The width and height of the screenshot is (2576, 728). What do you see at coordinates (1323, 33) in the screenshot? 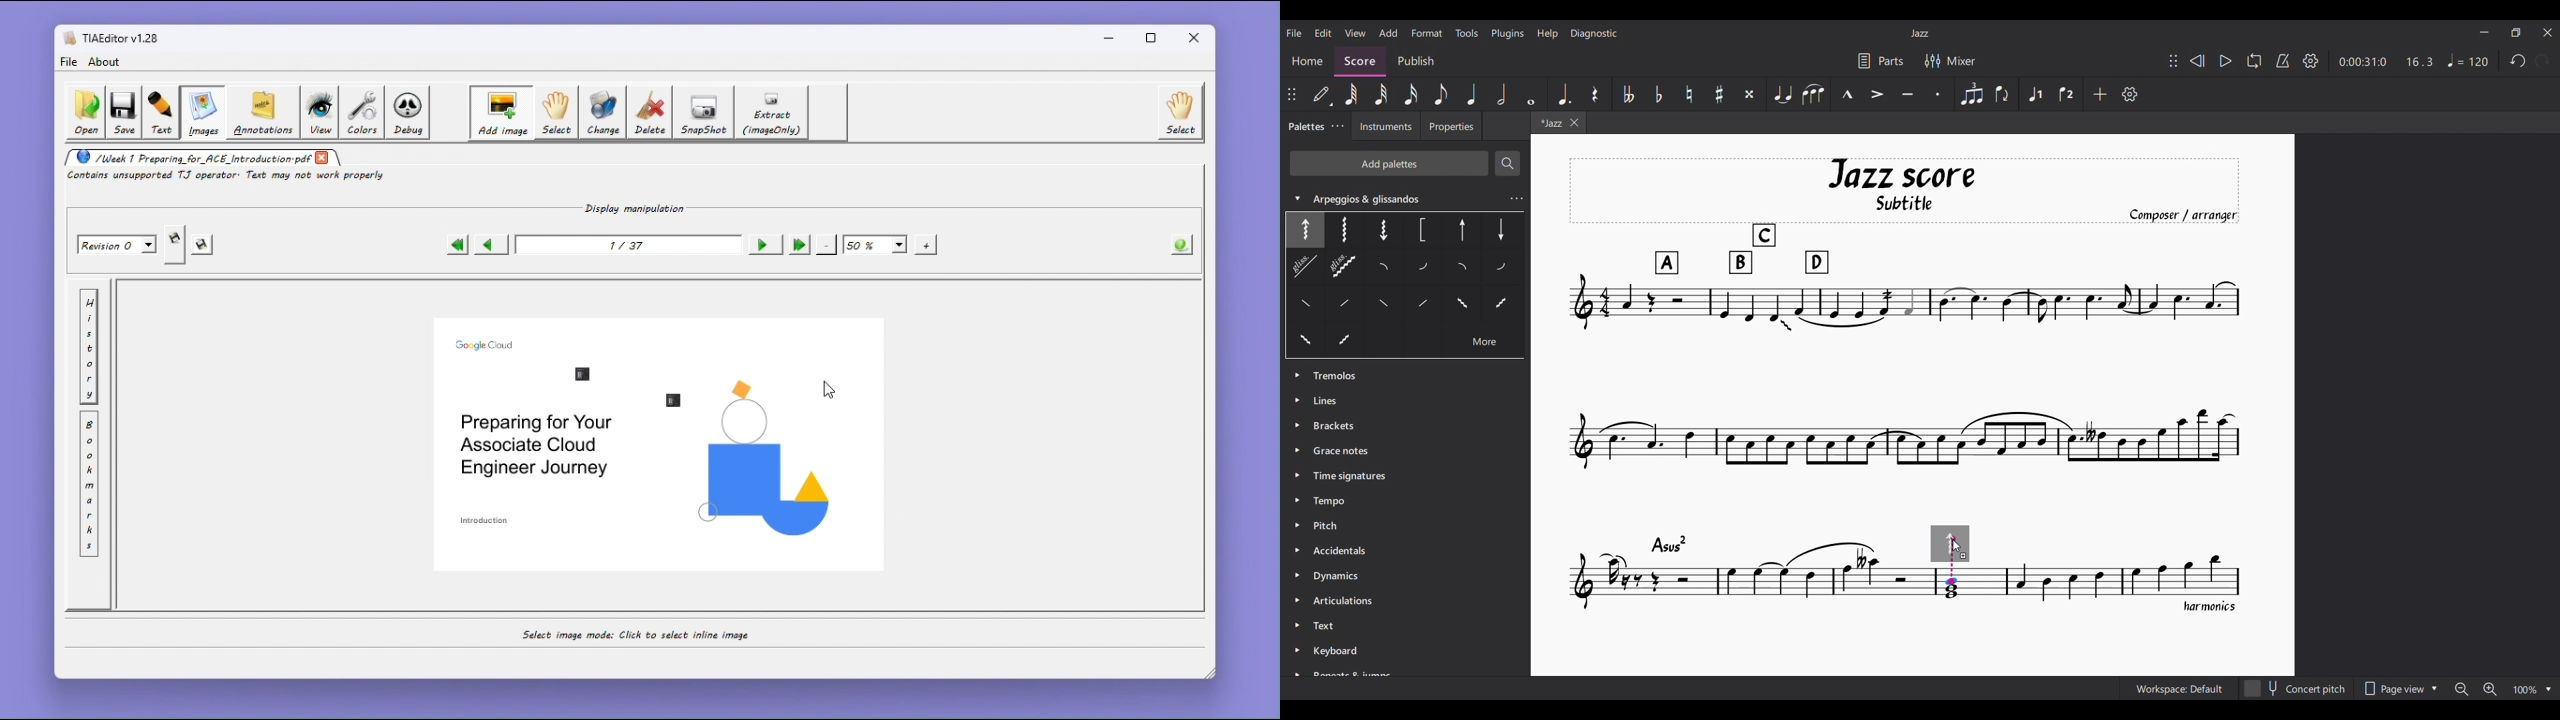
I see `Edit menu` at bounding box center [1323, 33].